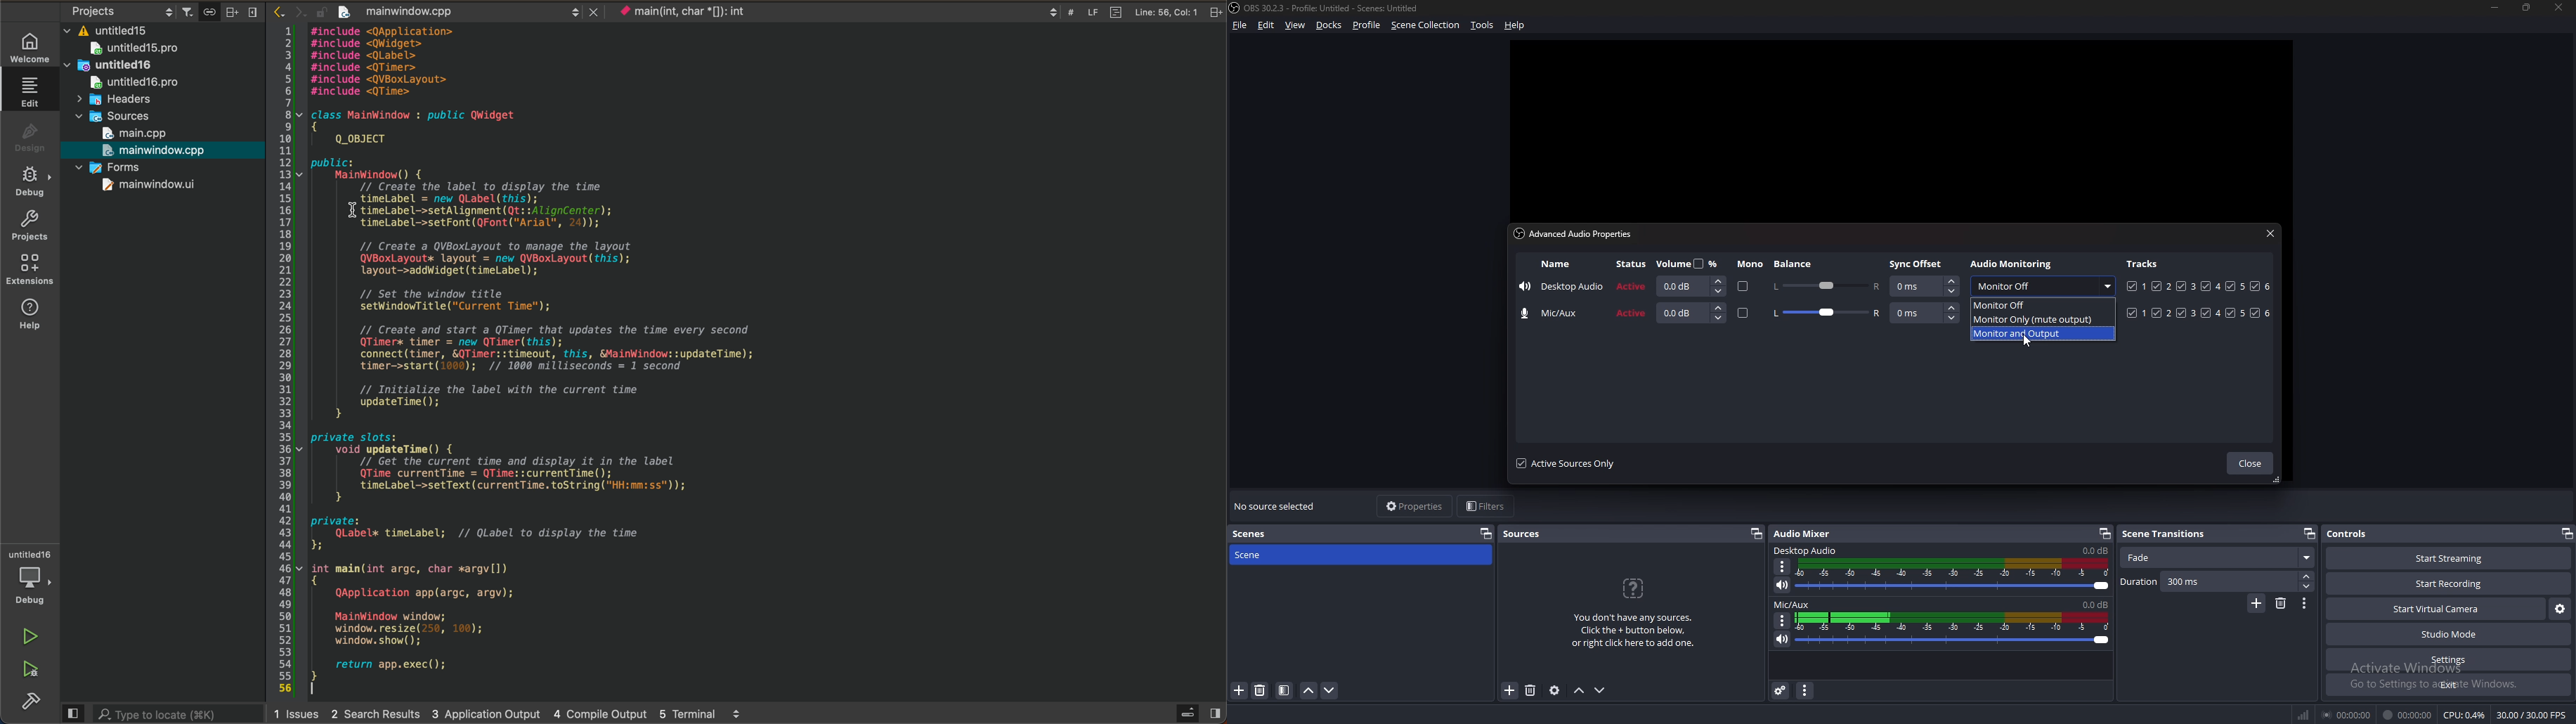 The height and width of the screenshot is (728, 2576). What do you see at coordinates (1296, 25) in the screenshot?
I see `view` at bounding box center [1296, 25].